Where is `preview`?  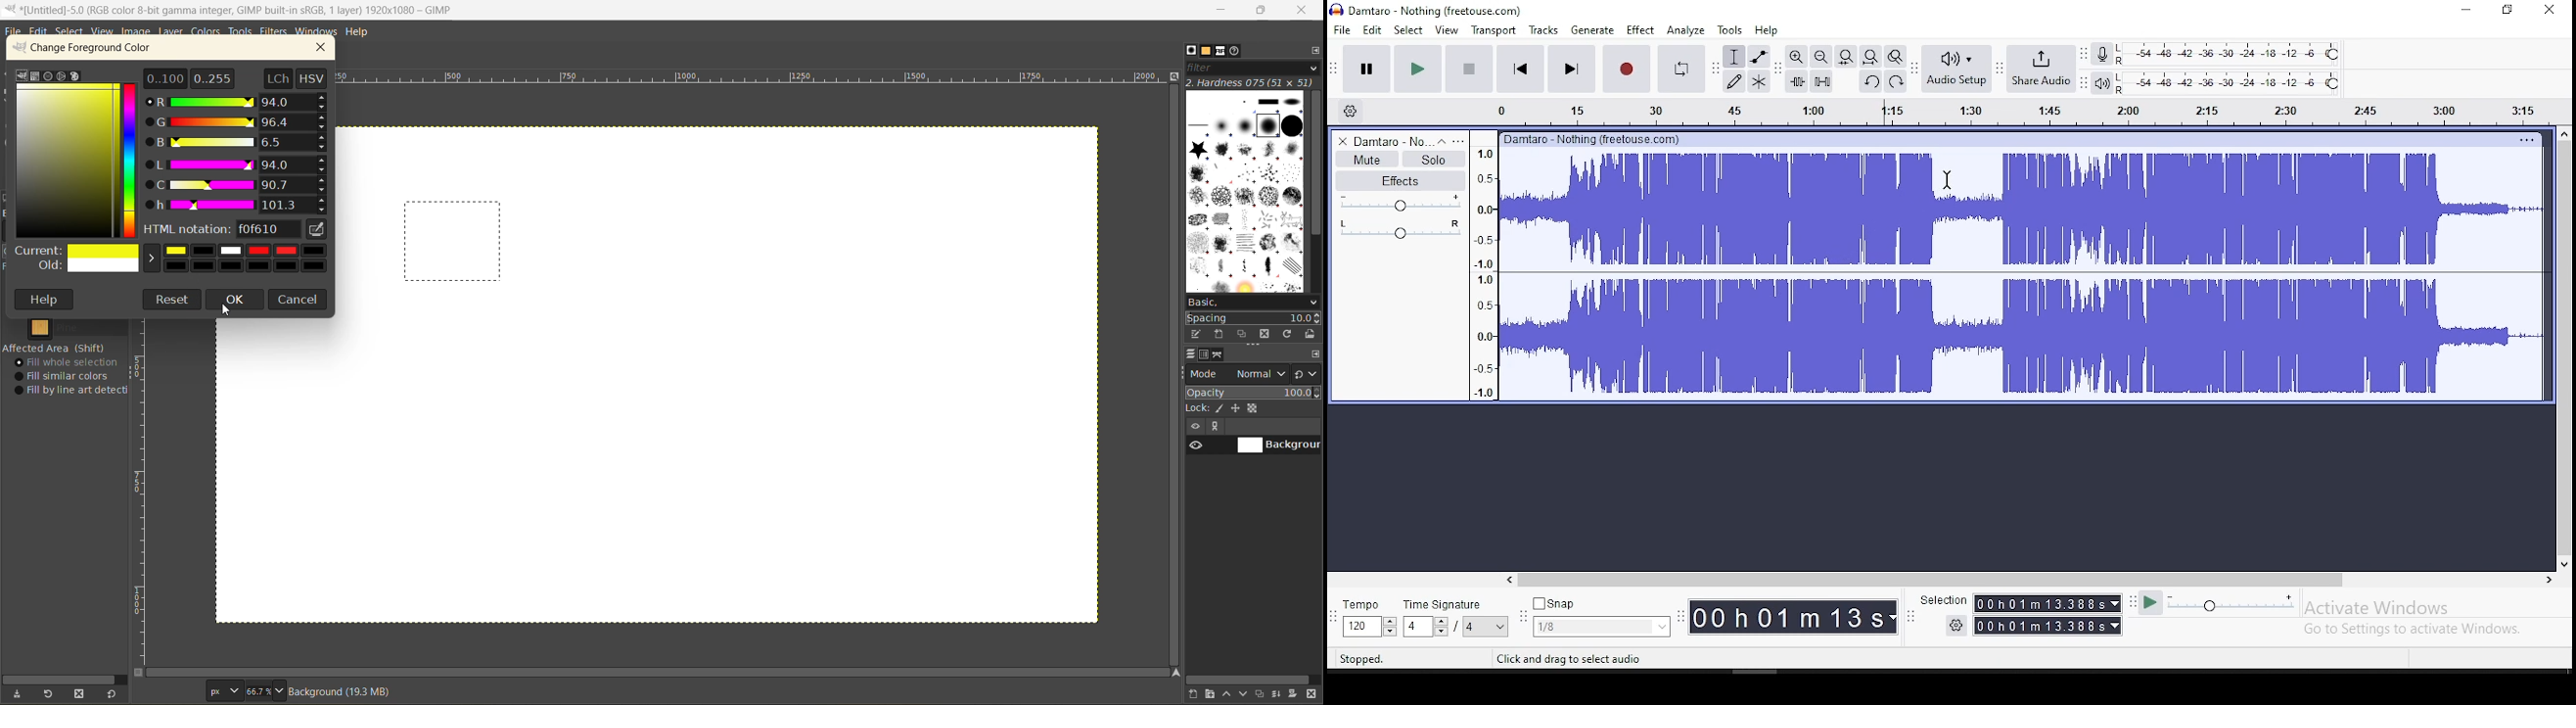 preview is located at coordinates (1195, 447).